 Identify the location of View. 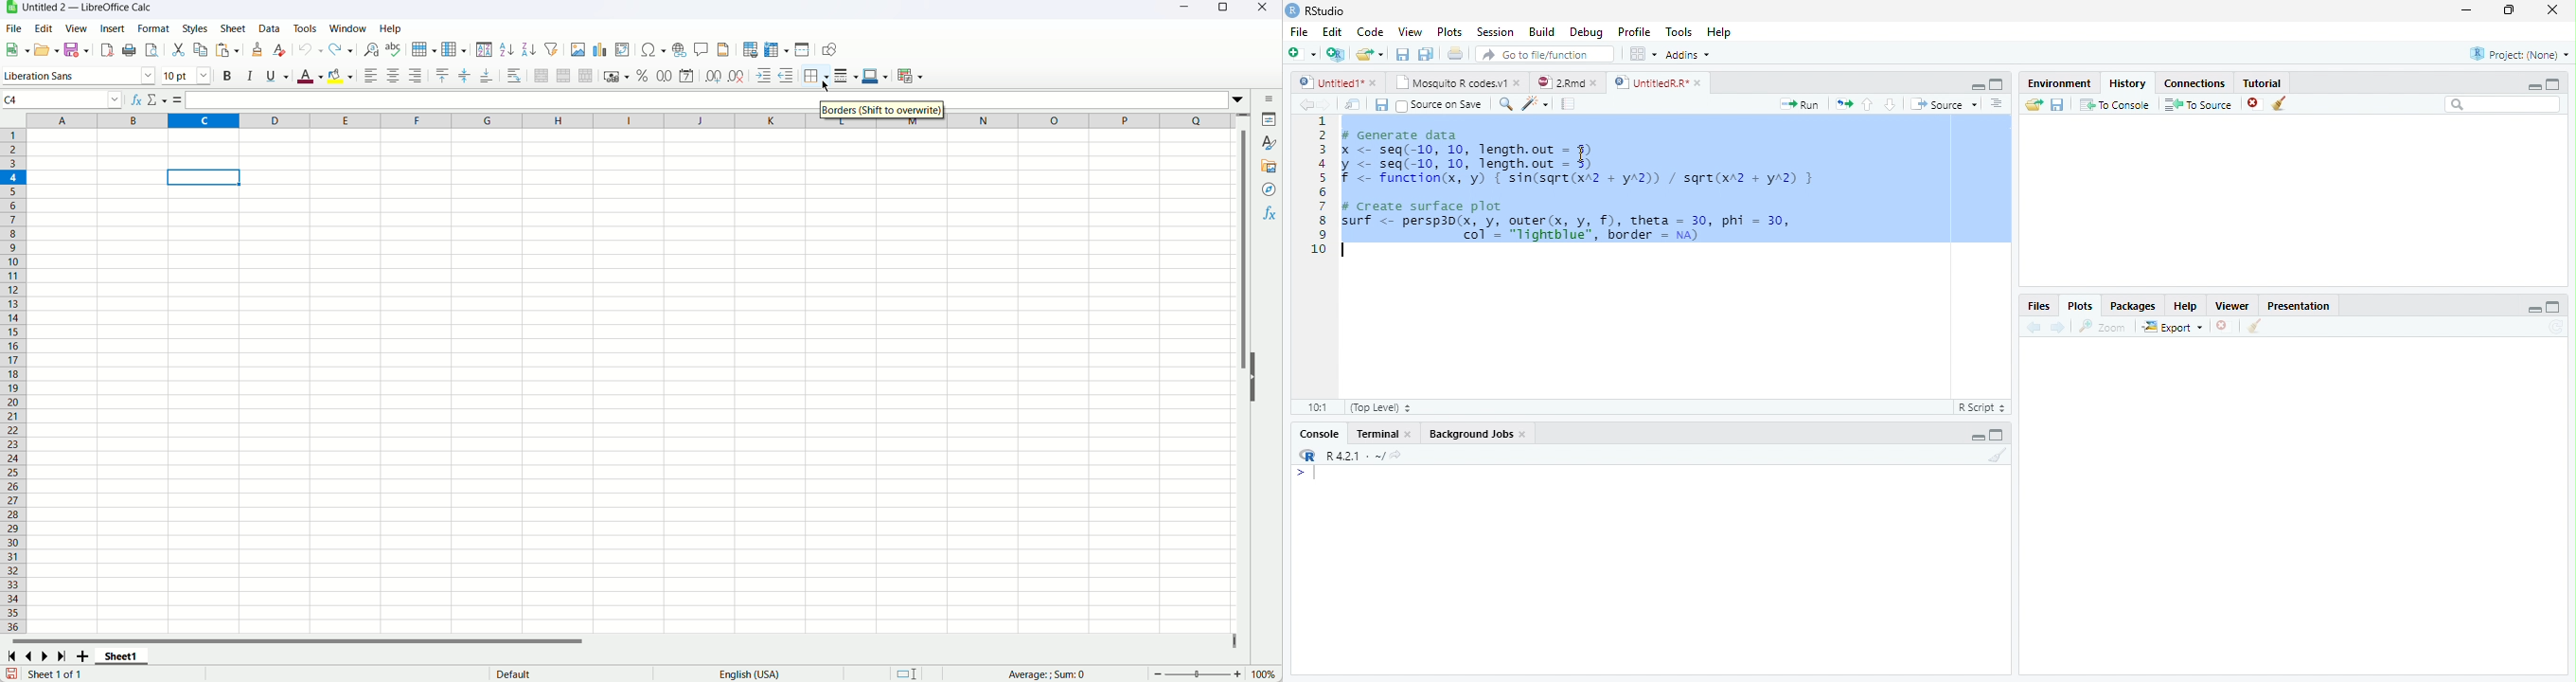
(76, 29).